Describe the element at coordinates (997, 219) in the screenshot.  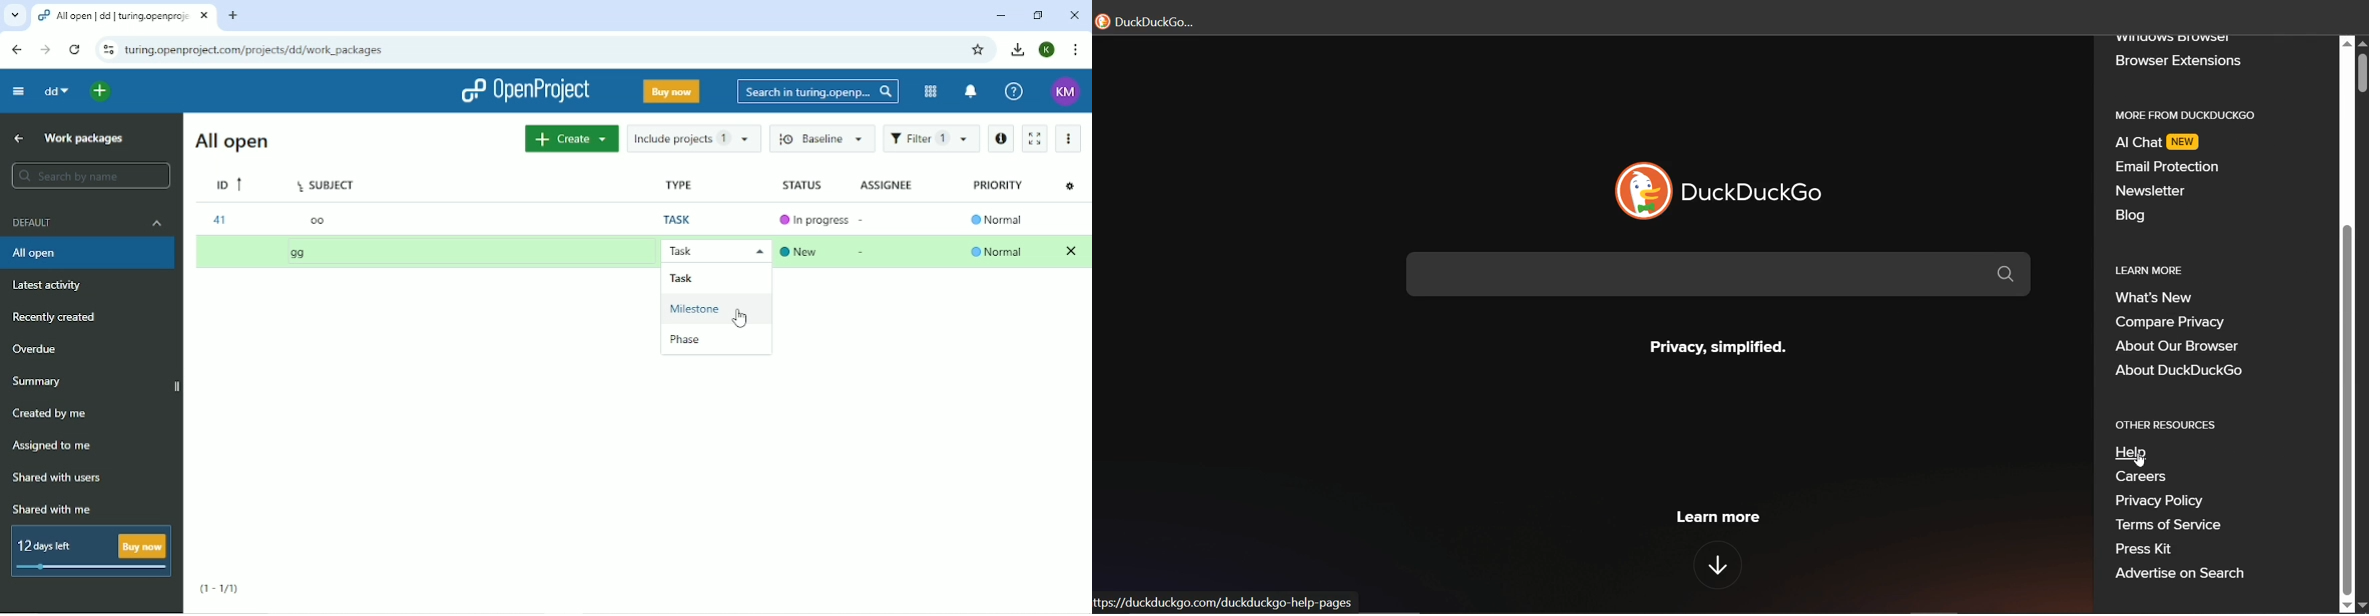
I see `Normal` at that location.